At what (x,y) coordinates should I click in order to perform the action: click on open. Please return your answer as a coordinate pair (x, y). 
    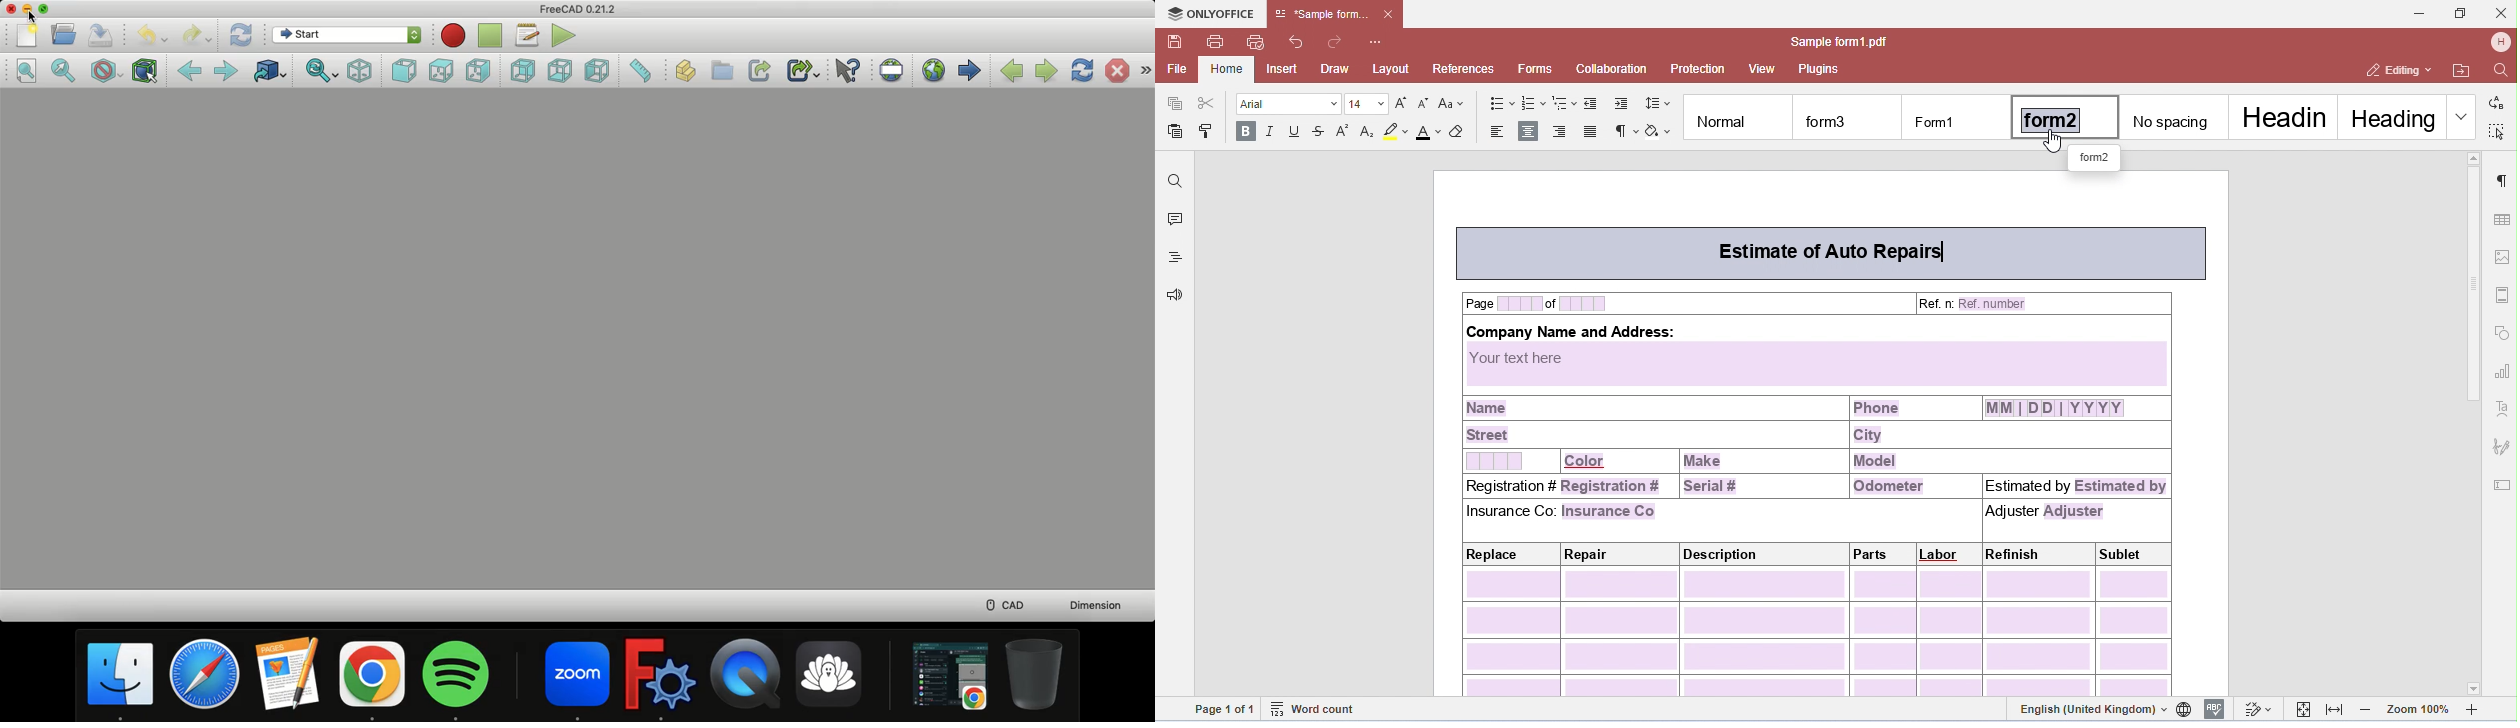
    Looking at the image, I should click on (64, 33).